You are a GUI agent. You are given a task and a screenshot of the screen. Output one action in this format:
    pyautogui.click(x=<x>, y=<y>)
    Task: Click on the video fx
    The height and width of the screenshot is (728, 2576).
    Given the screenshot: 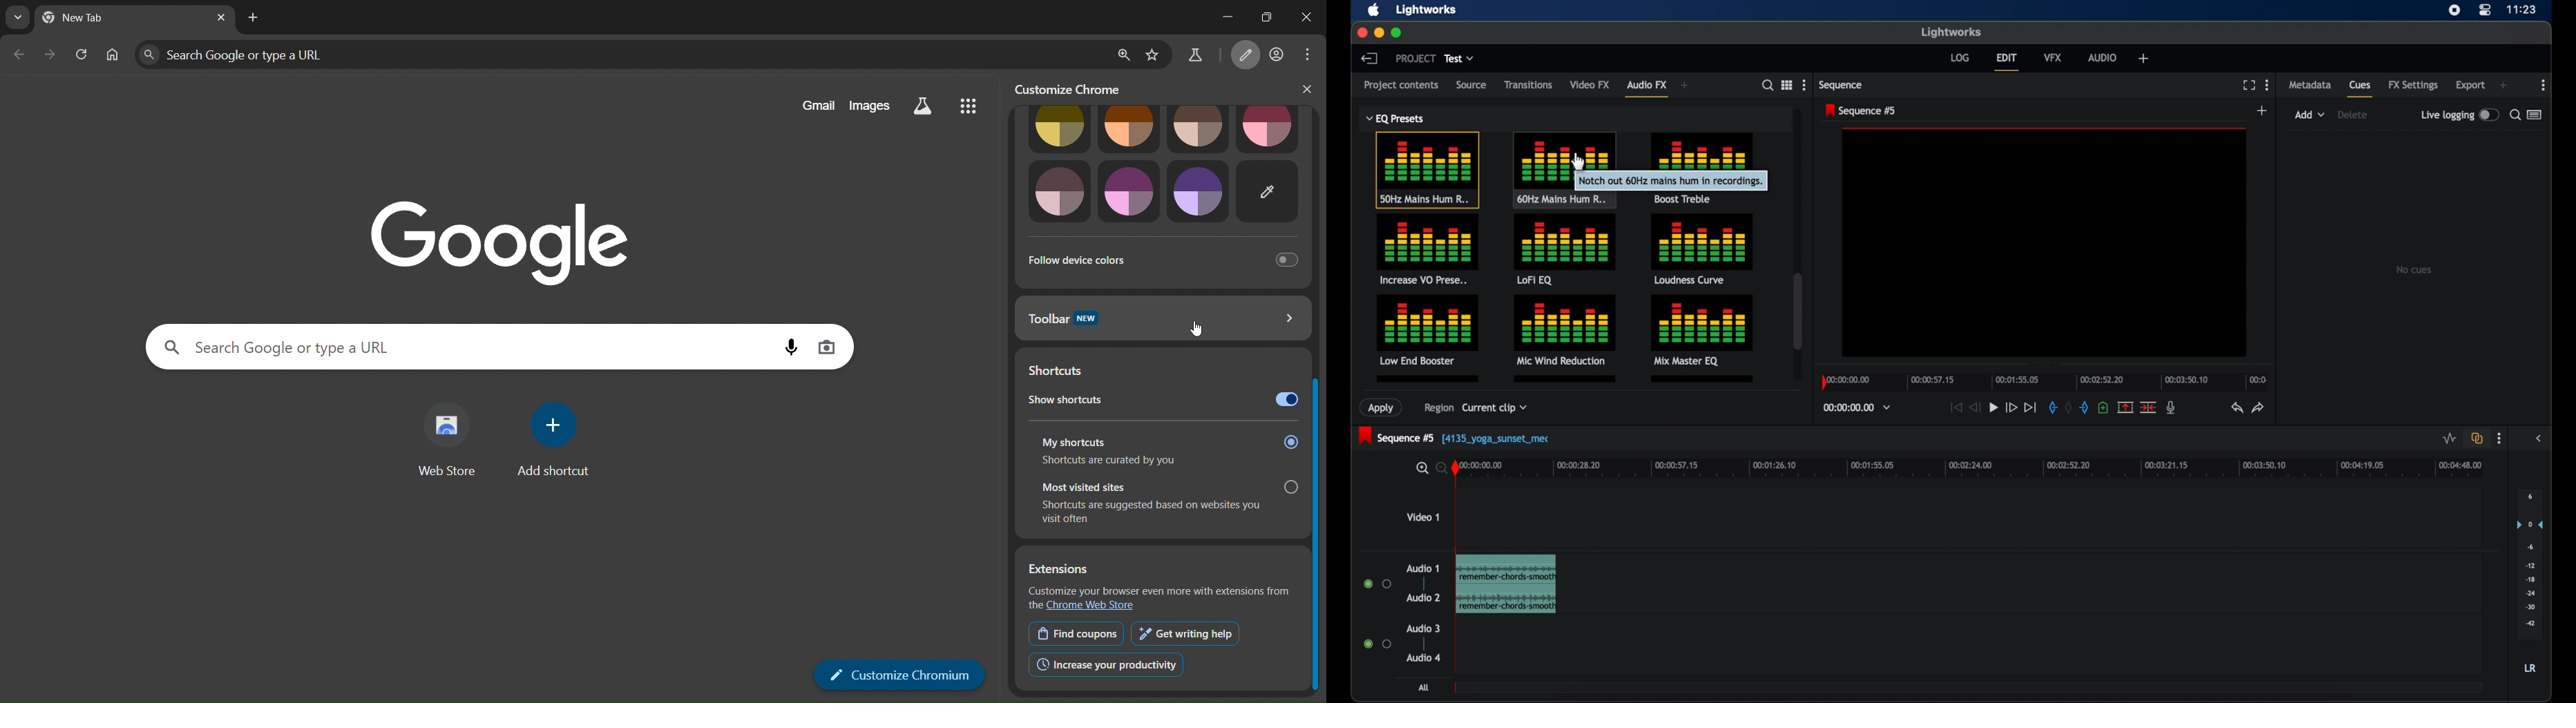 What is the action you would take?
    pyautogui.click(x=1591, y=85)
    